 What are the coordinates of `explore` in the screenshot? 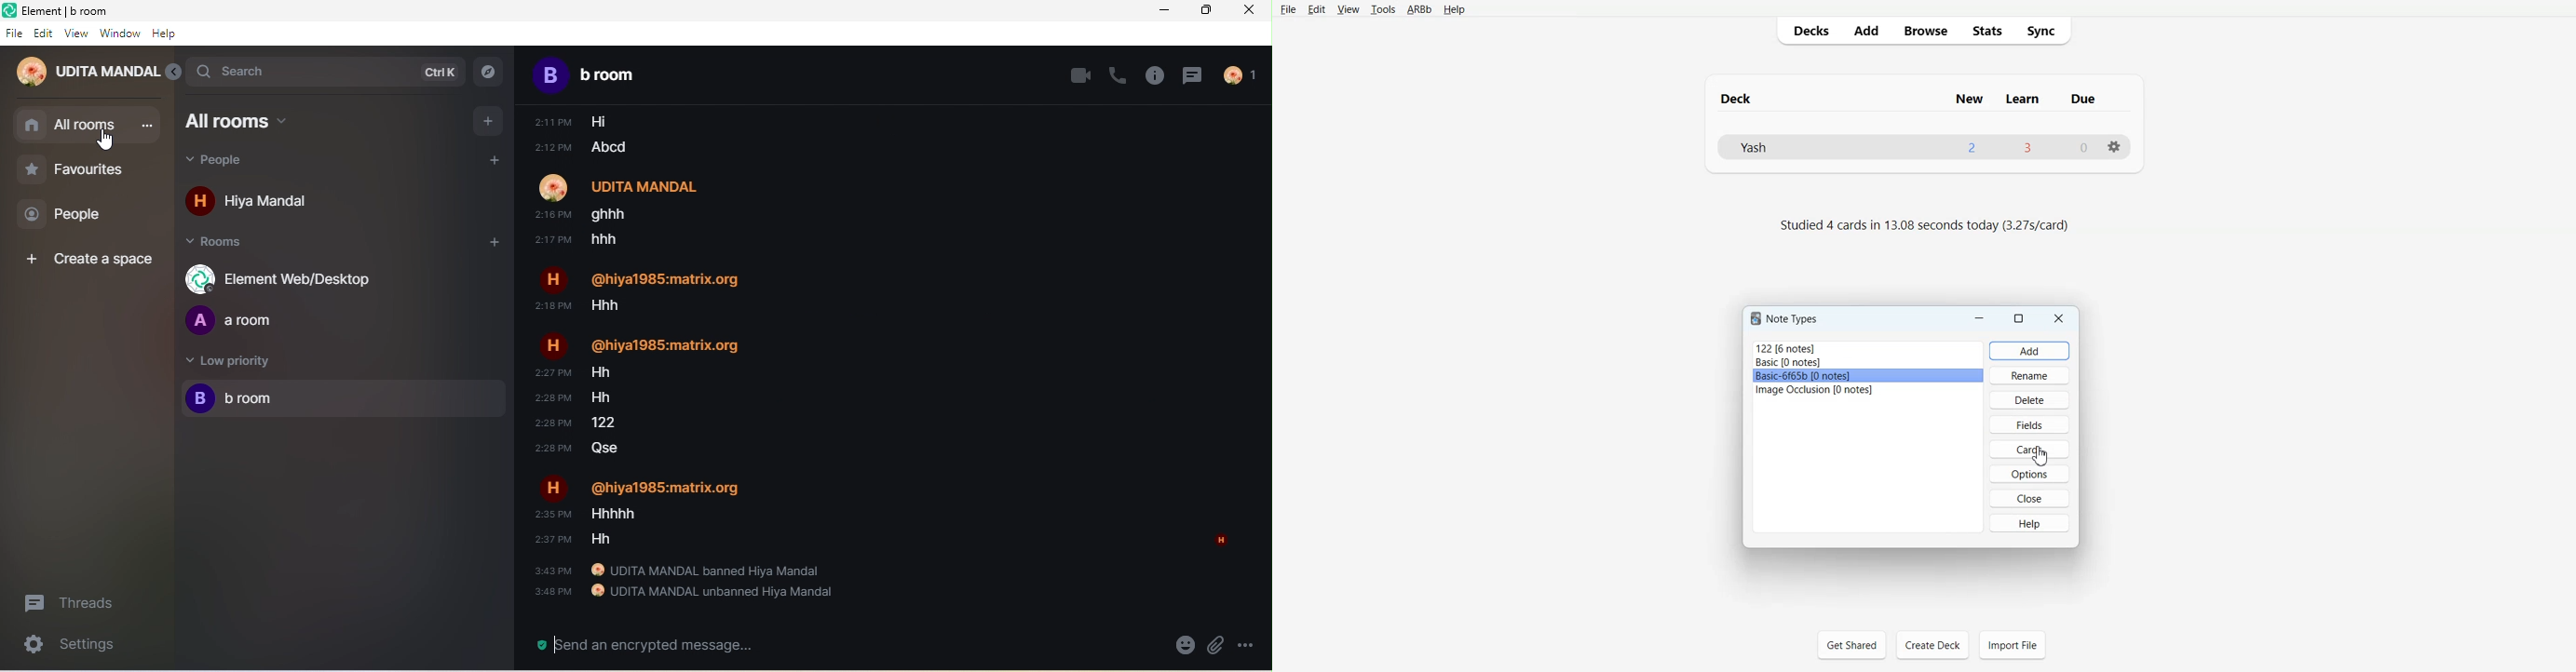 It's located at (489, 73).